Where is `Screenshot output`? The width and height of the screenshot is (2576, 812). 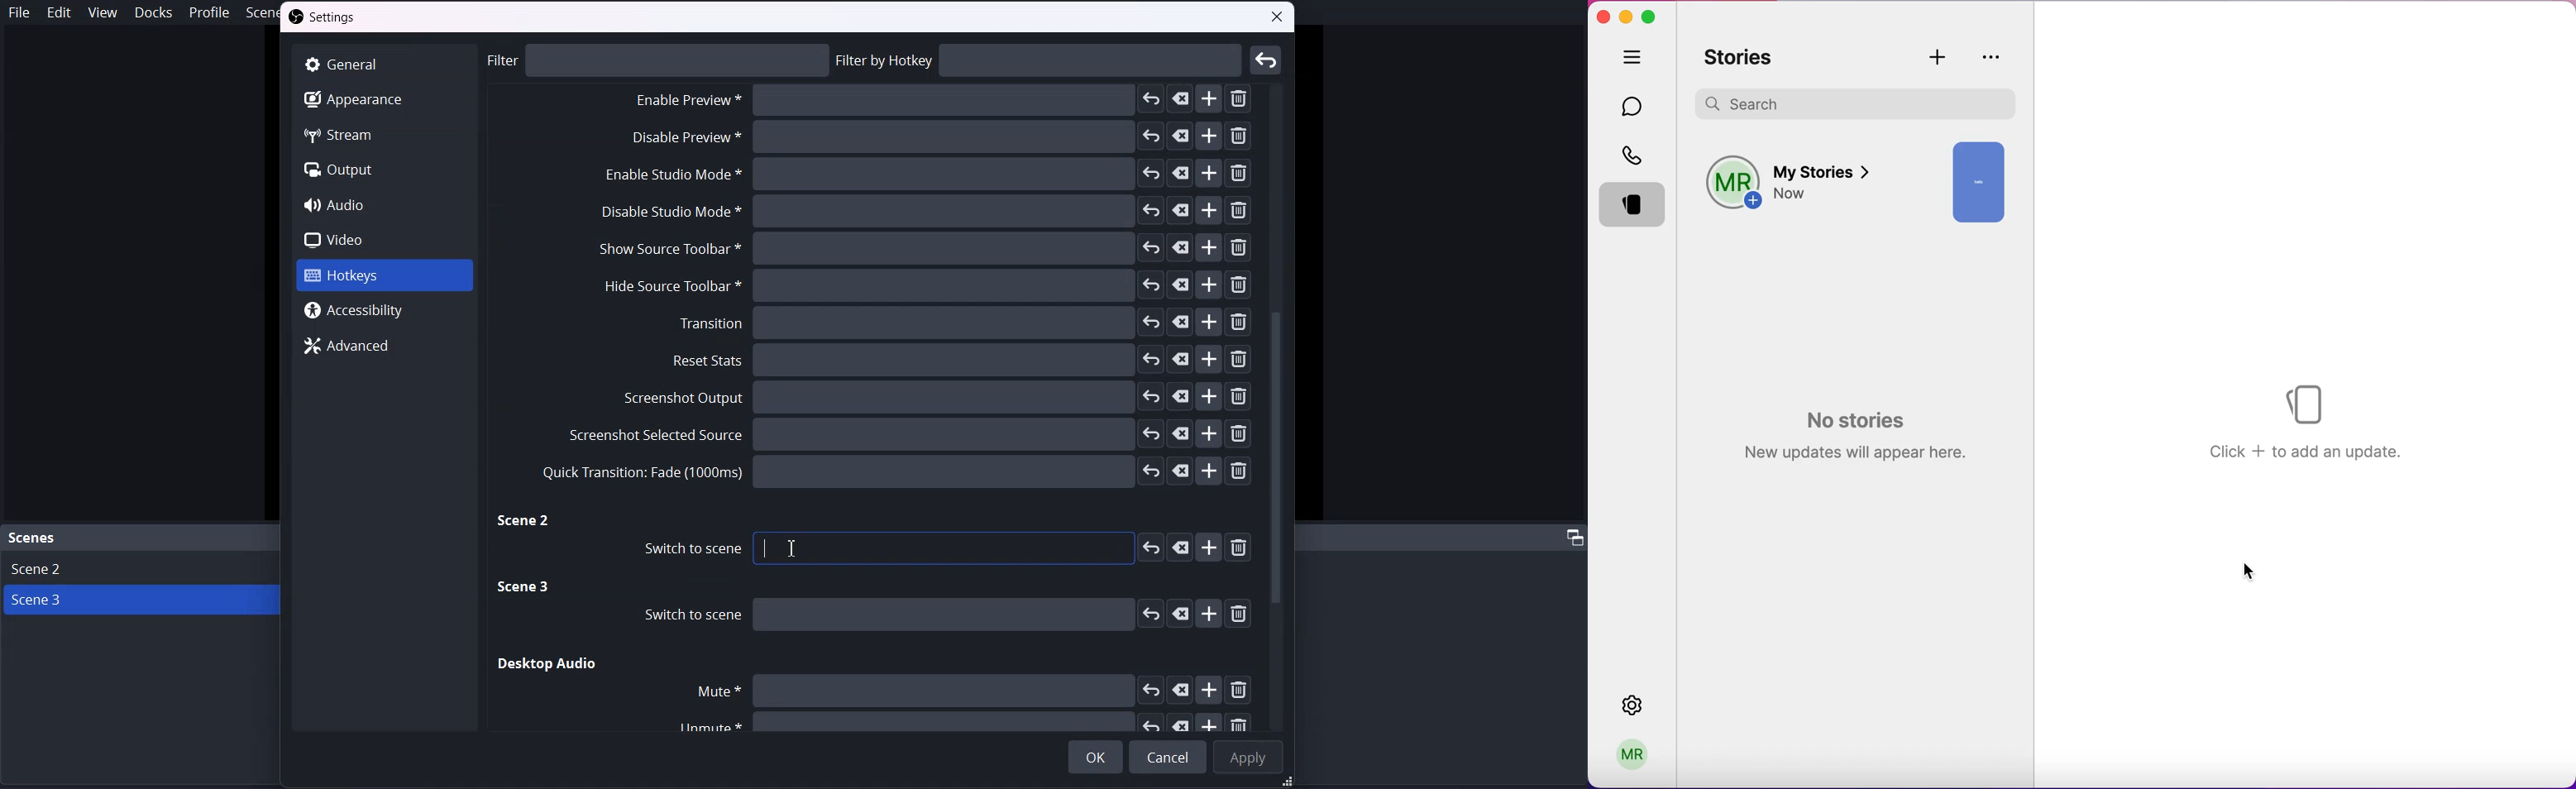
Screenshot output is located at coordinates (939, 398).